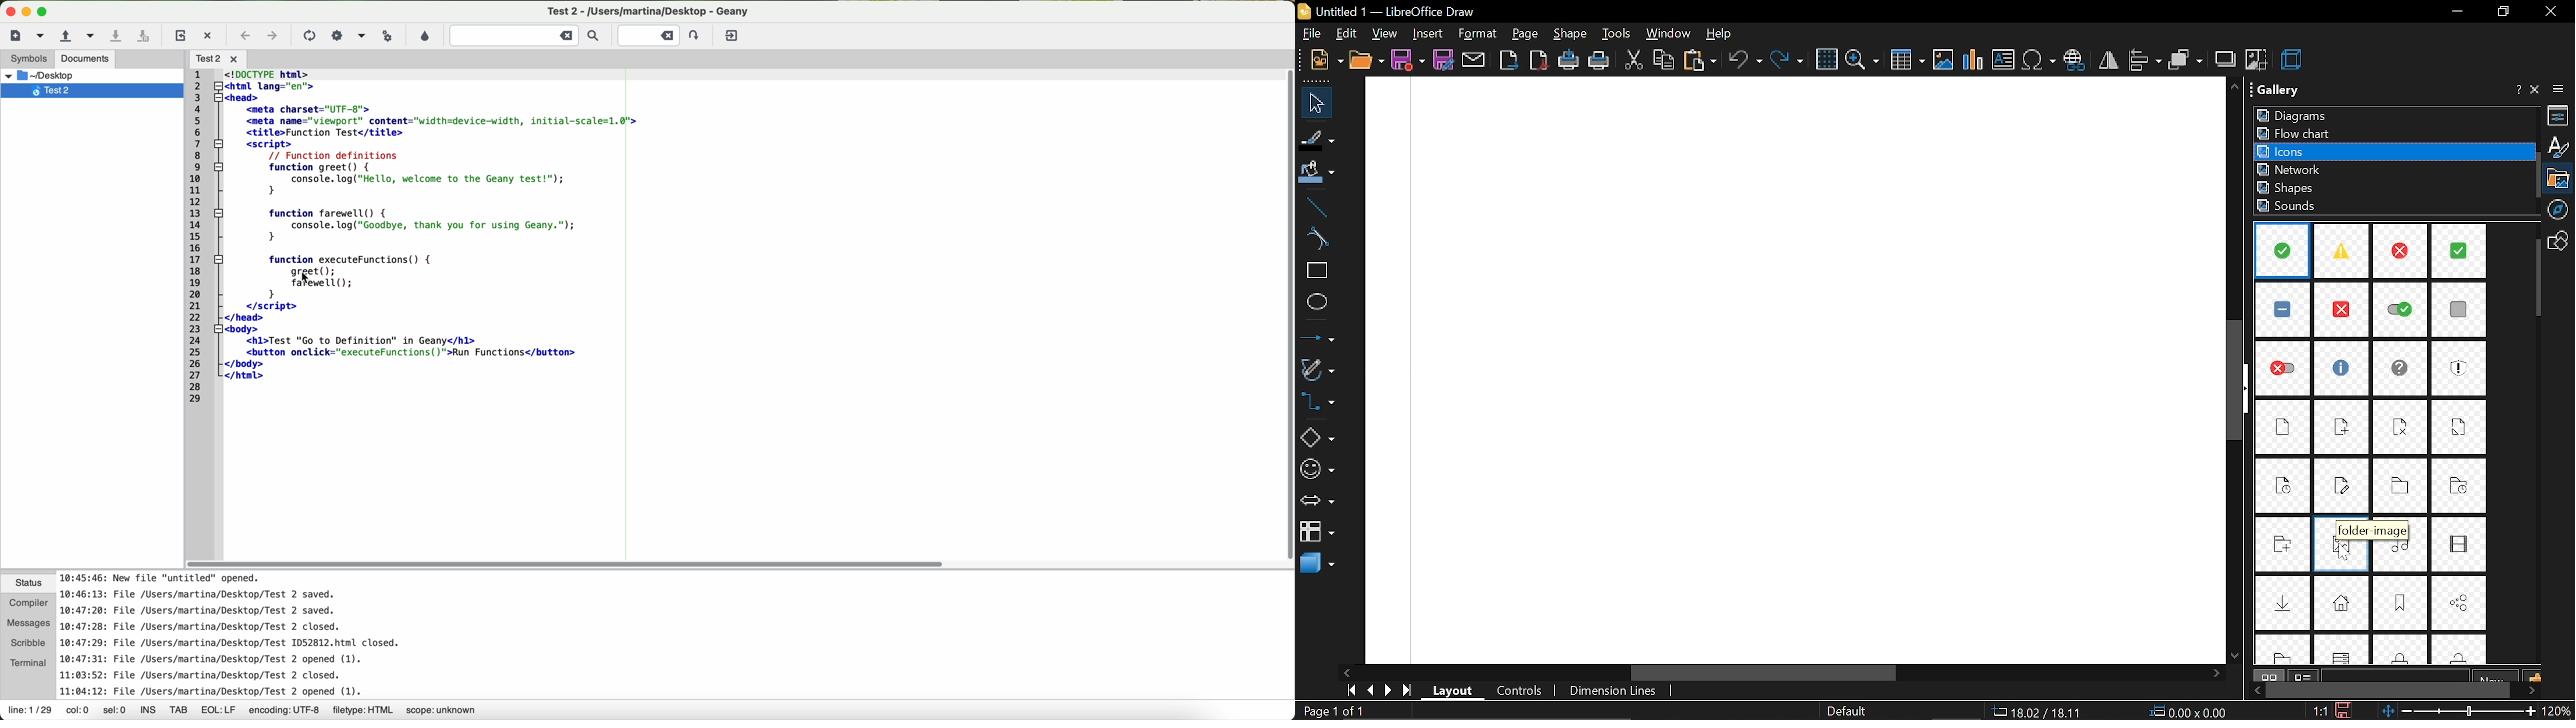 The image size is (2576, 728). I want to click on shadow, so click(2225, 60).